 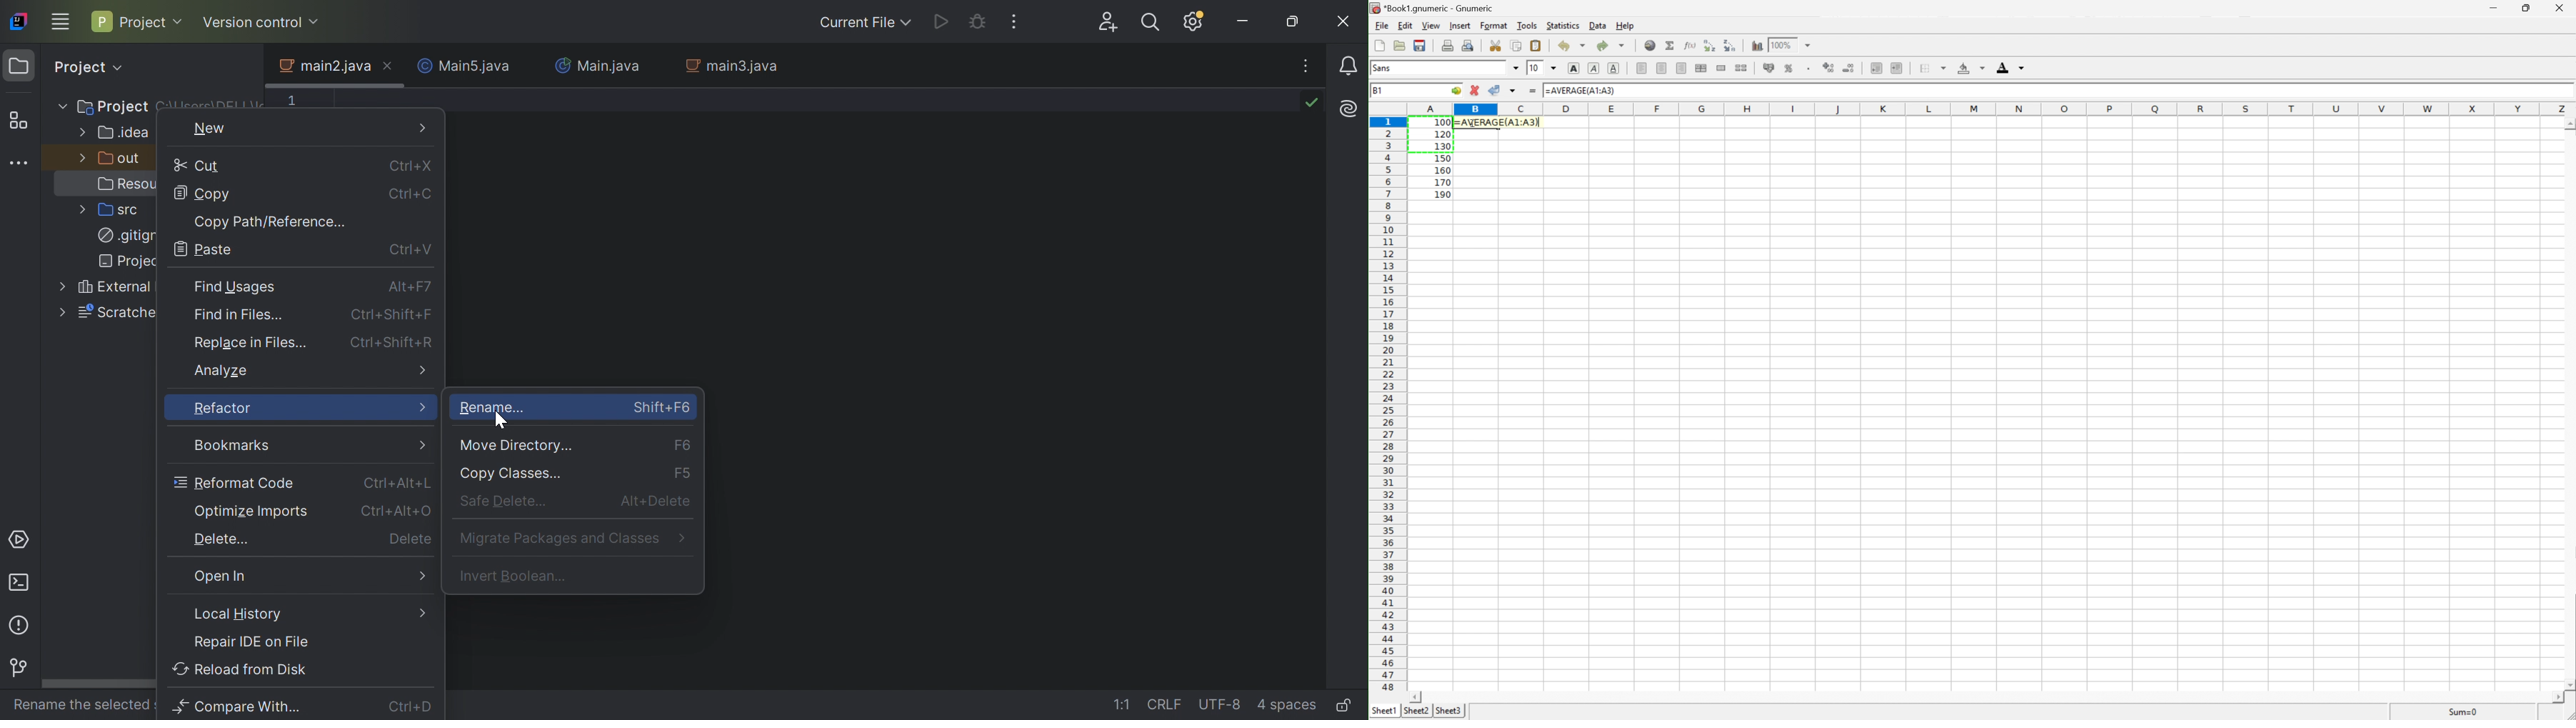 What do you see at coordinates (1382, 711) in the screenshot?
I see `Sheet1` at bounding box center [1382, 711].